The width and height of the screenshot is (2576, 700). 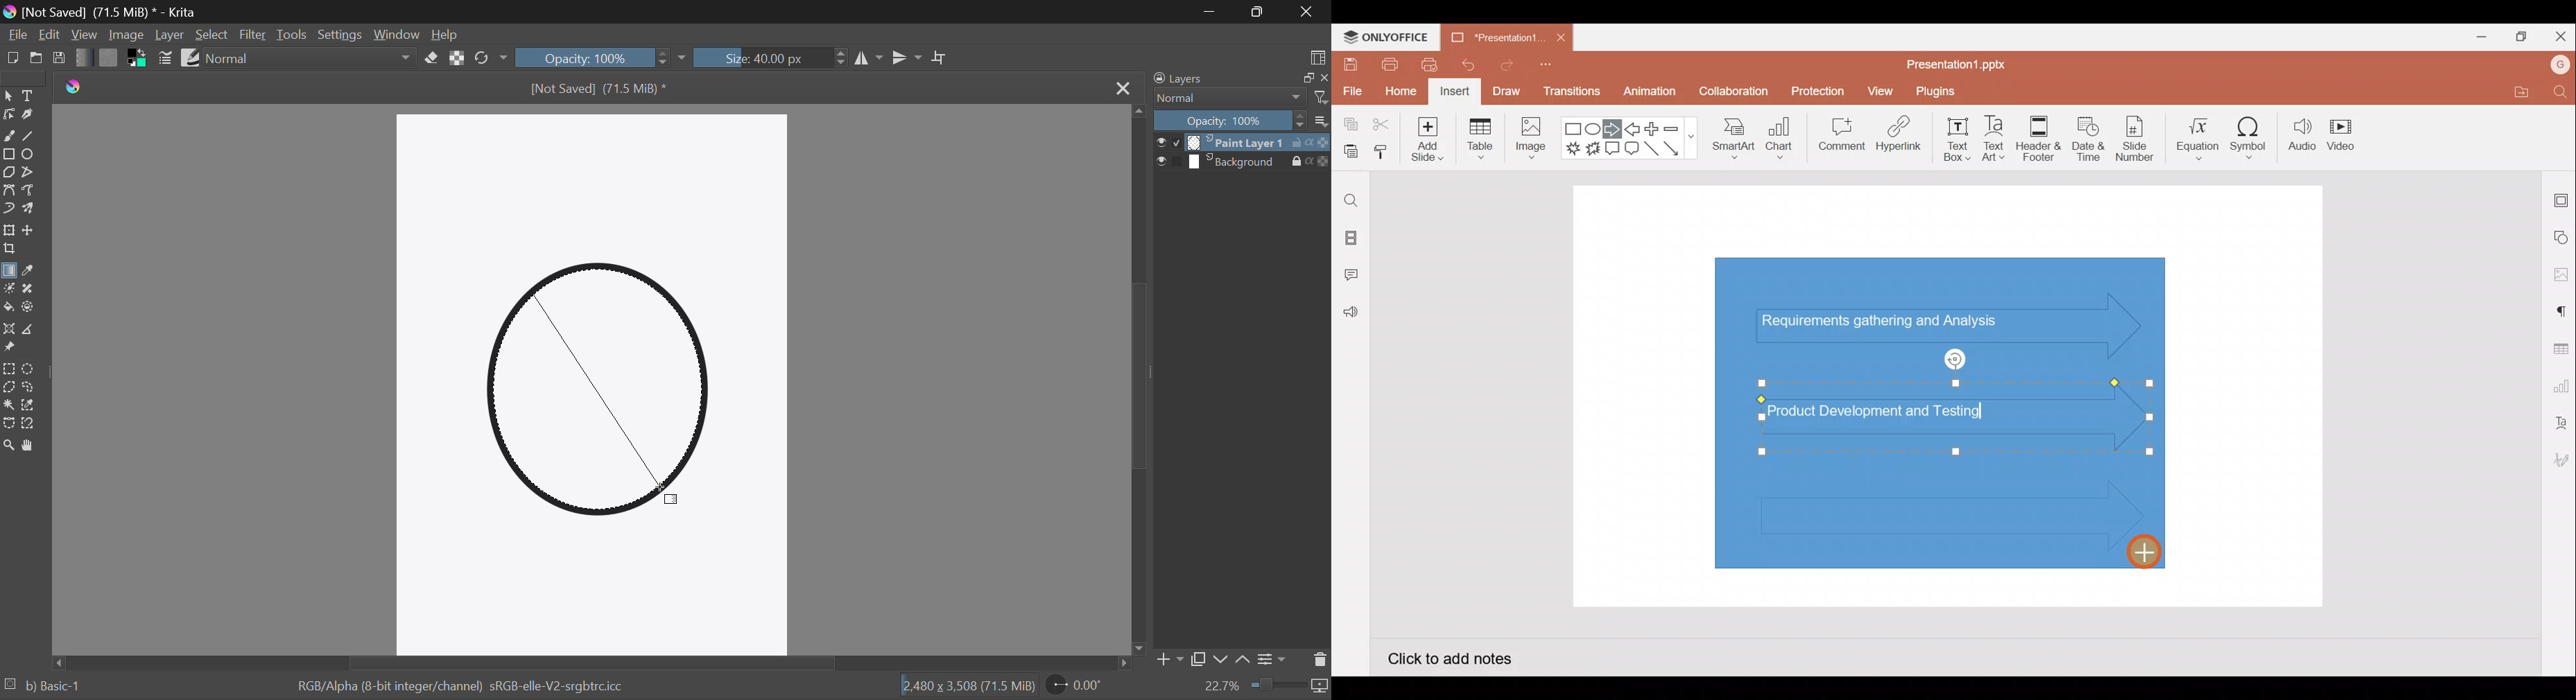 I want to click on Plugins, so click(x=1945, y=89).